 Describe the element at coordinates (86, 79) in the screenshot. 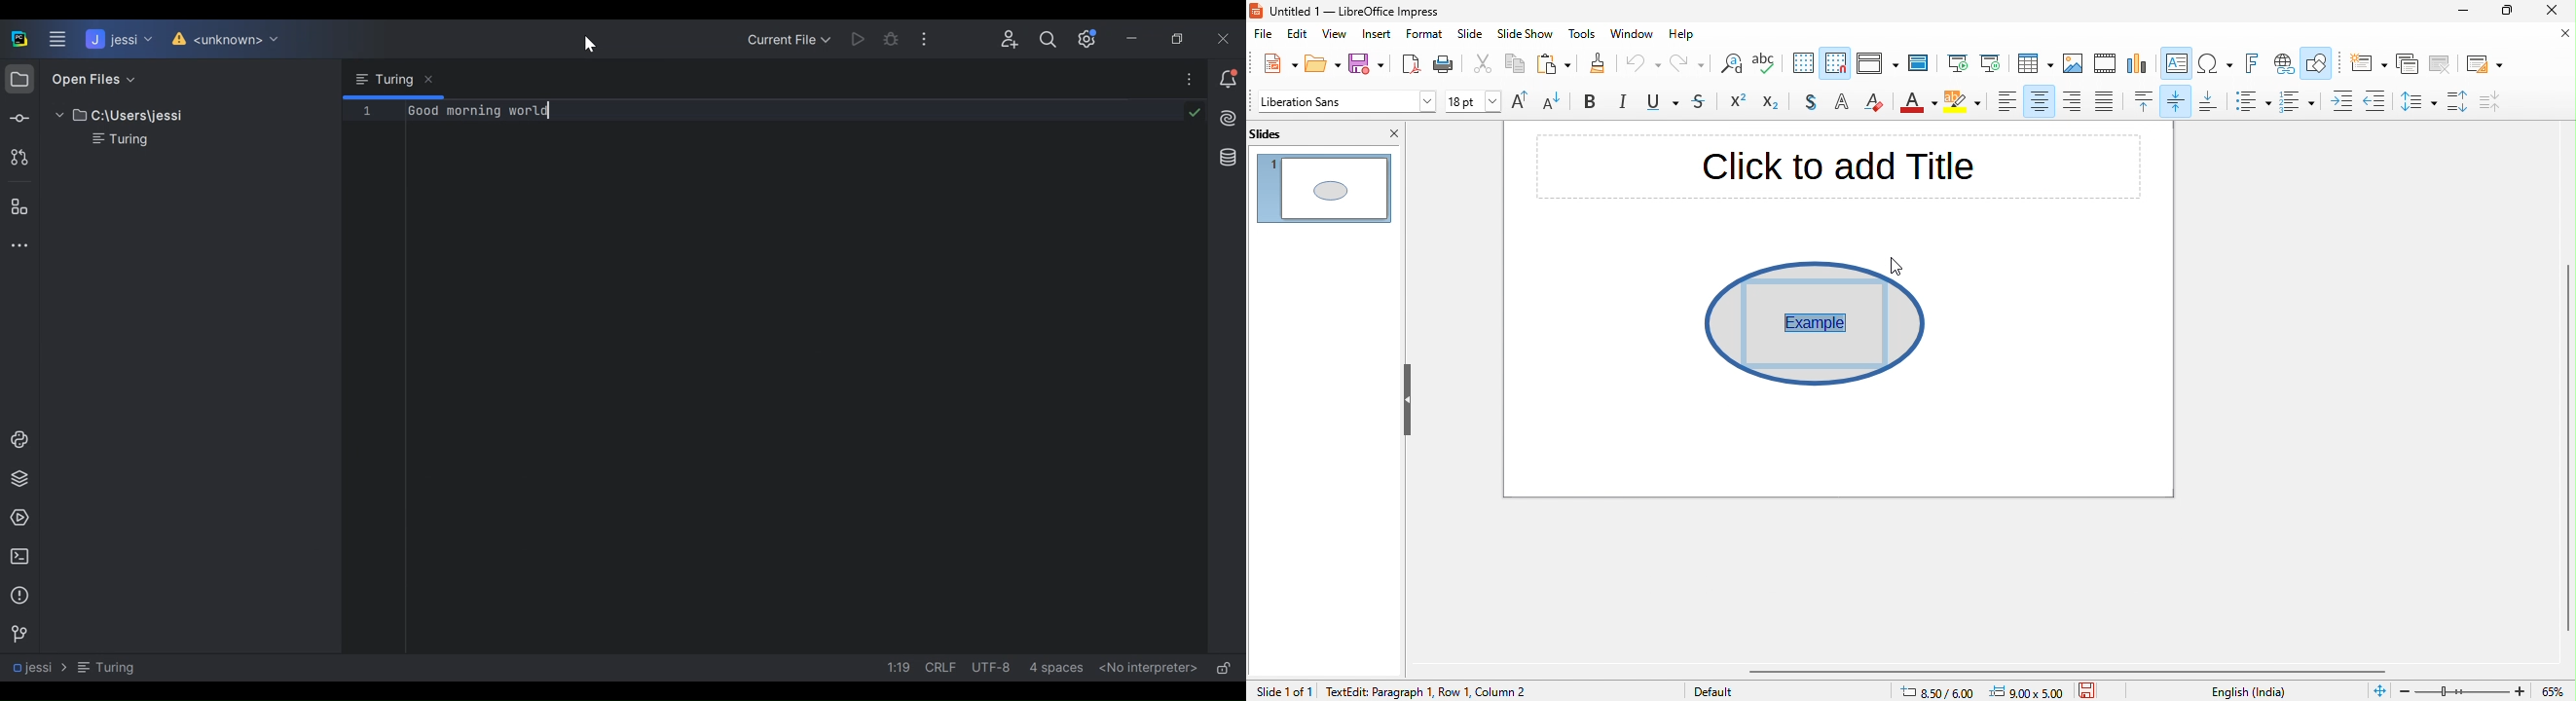

I see `Open Files` at that location.